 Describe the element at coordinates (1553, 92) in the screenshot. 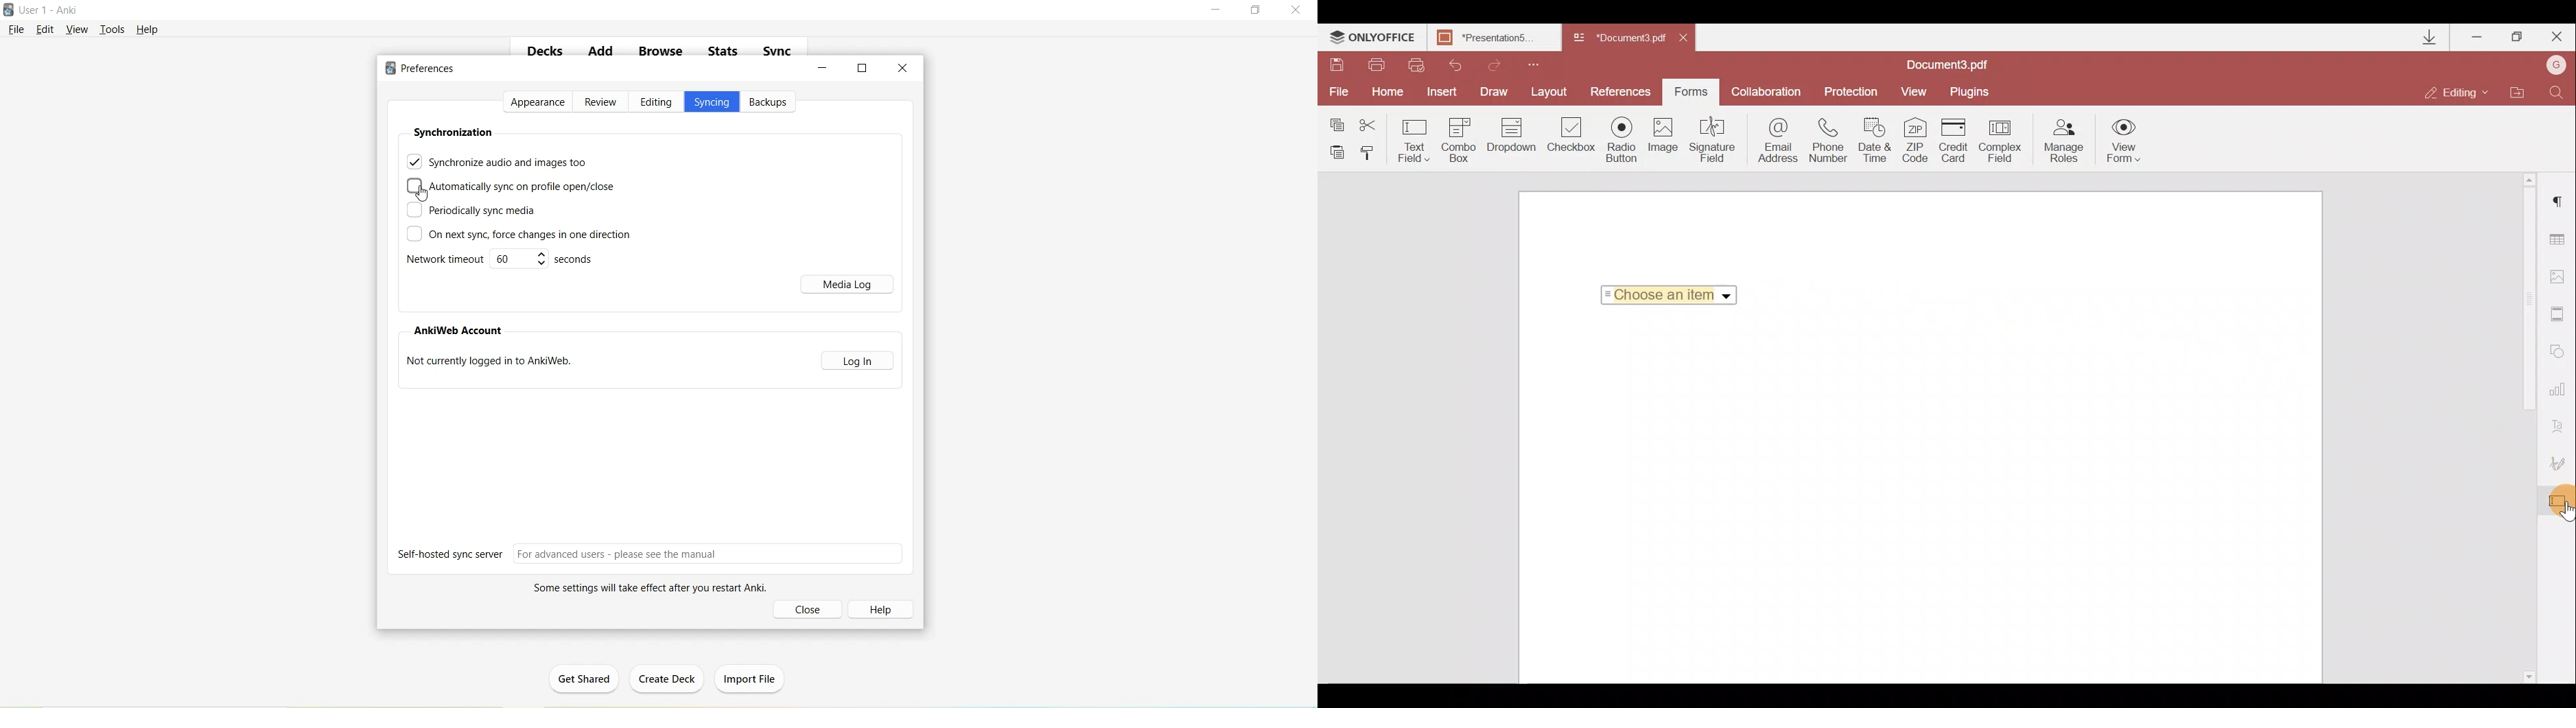

I see `Layout` at that location.